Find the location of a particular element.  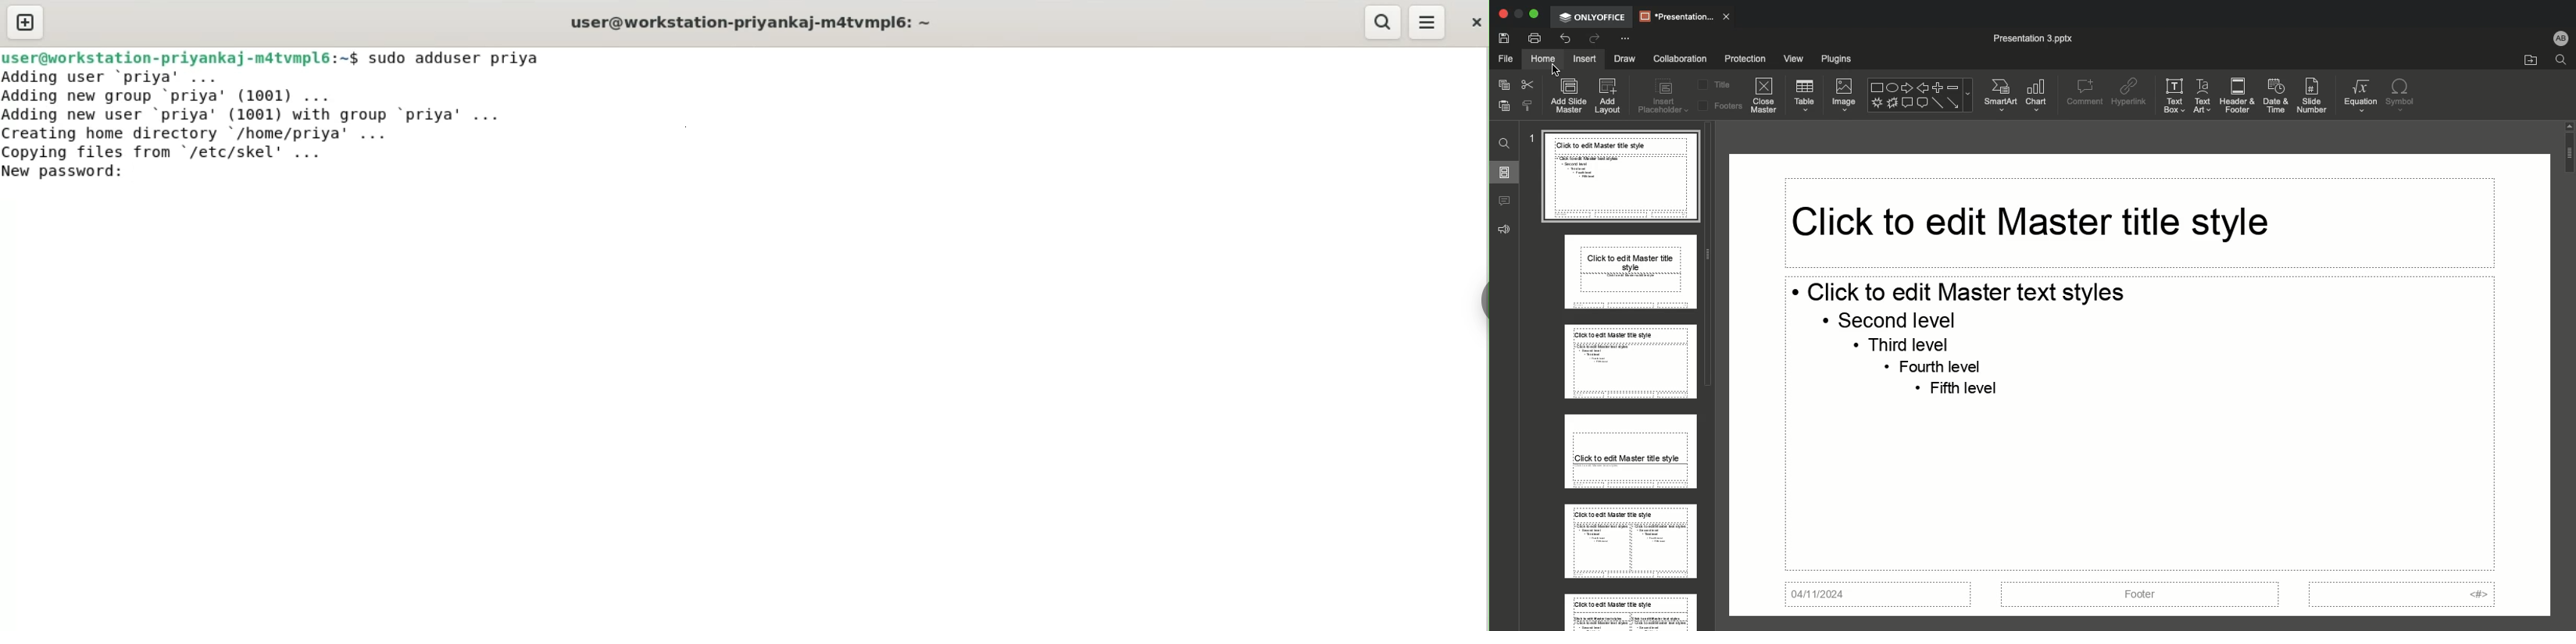

Rounded Rectangular callout is located at coordinates (1923, 103).